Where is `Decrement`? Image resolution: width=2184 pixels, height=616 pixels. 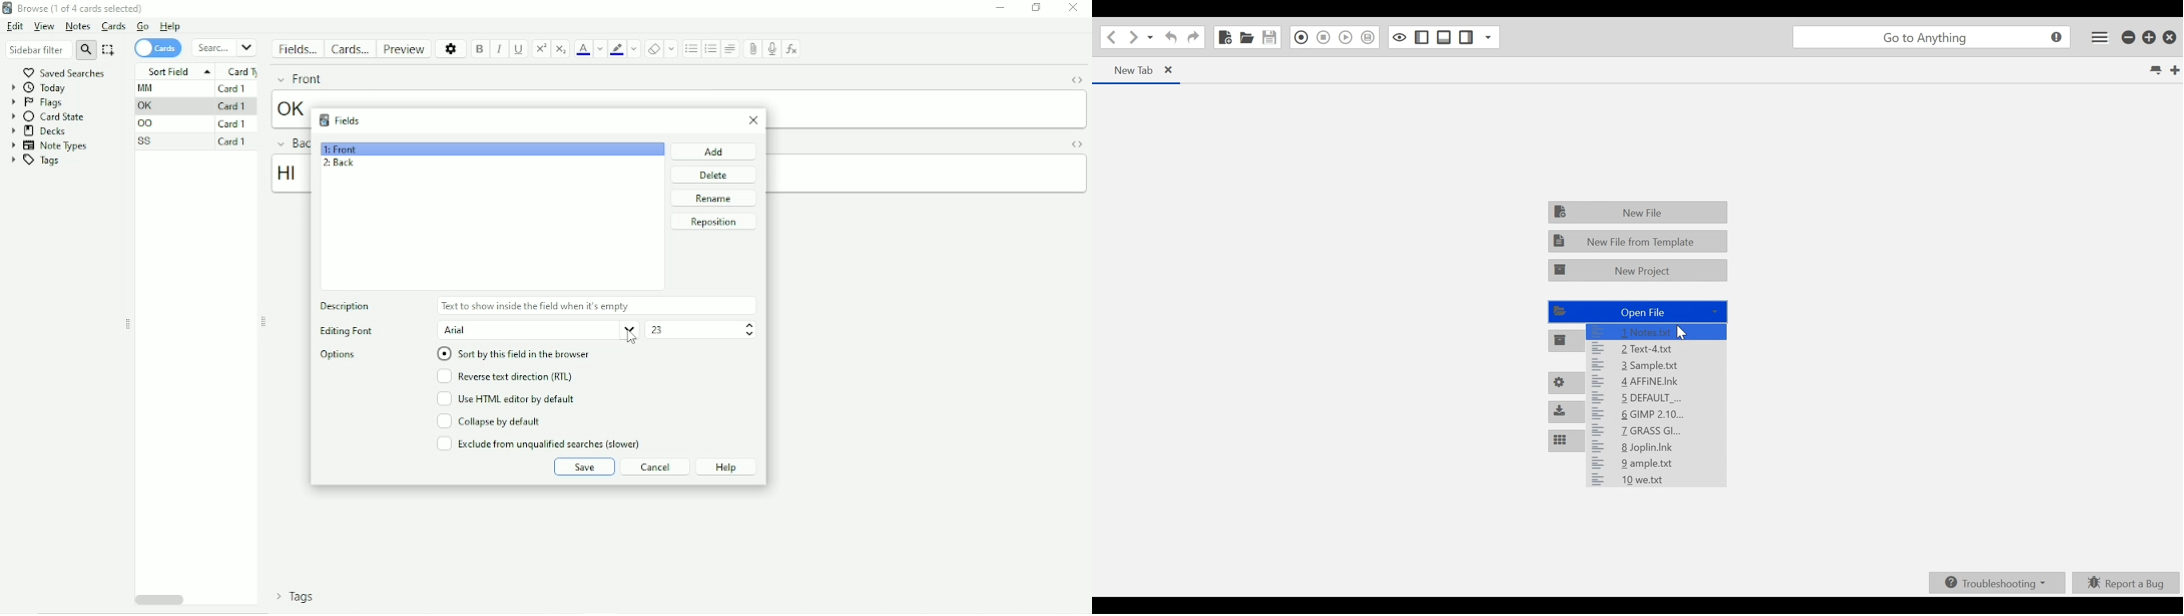
Decrement is located at coordinates (748, 335).